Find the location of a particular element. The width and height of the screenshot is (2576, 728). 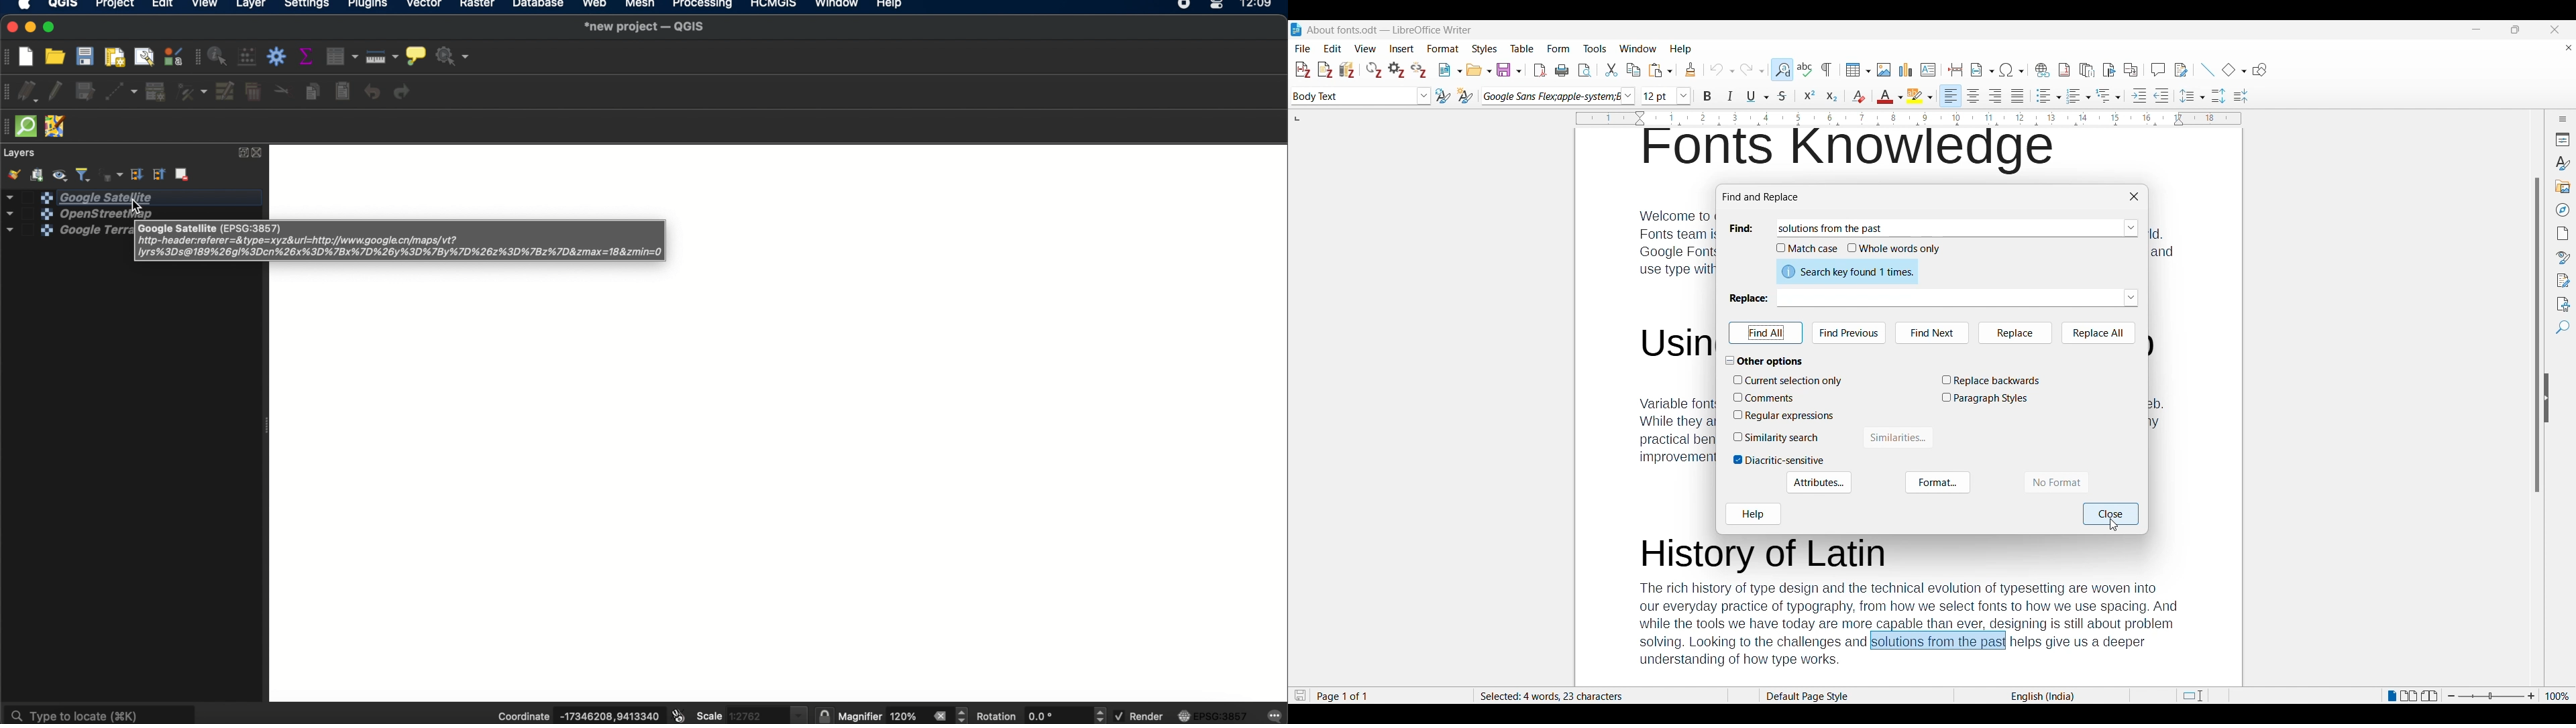

Insert hyperlink is located at coordinates (2043, 70).